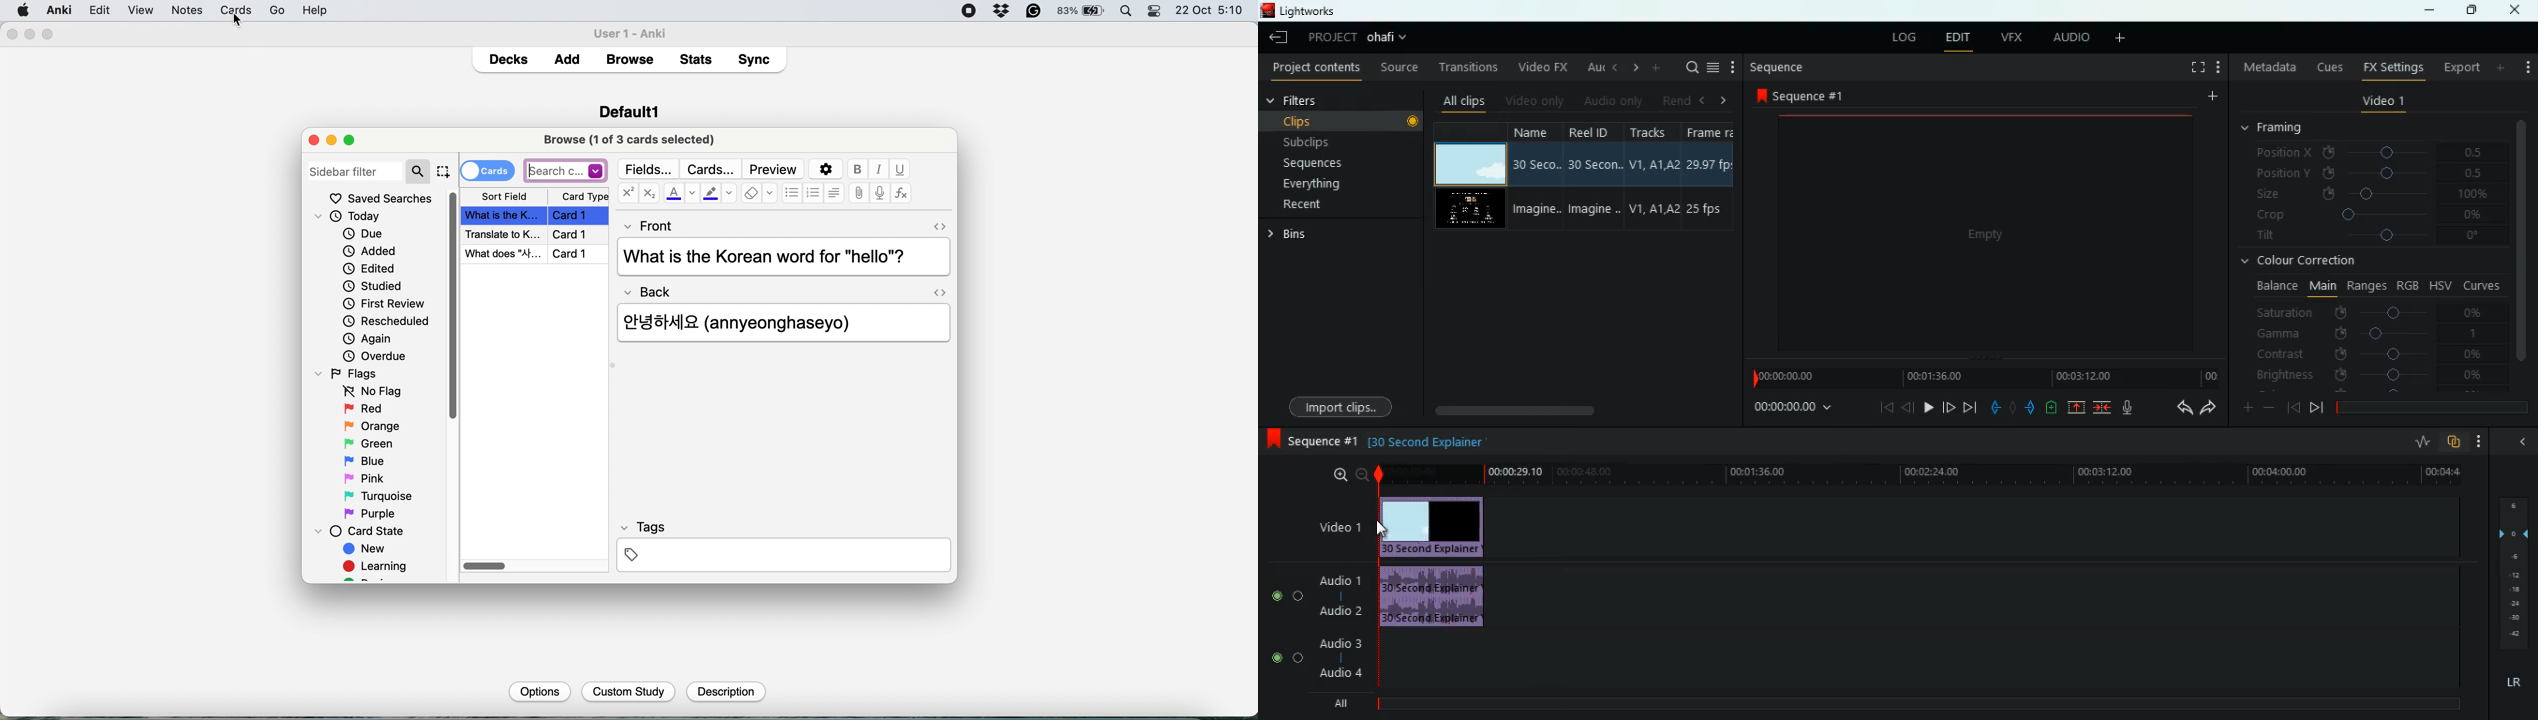 This screenshot has height=728, width=2548. I want to click on video only, so click(1533, 99).